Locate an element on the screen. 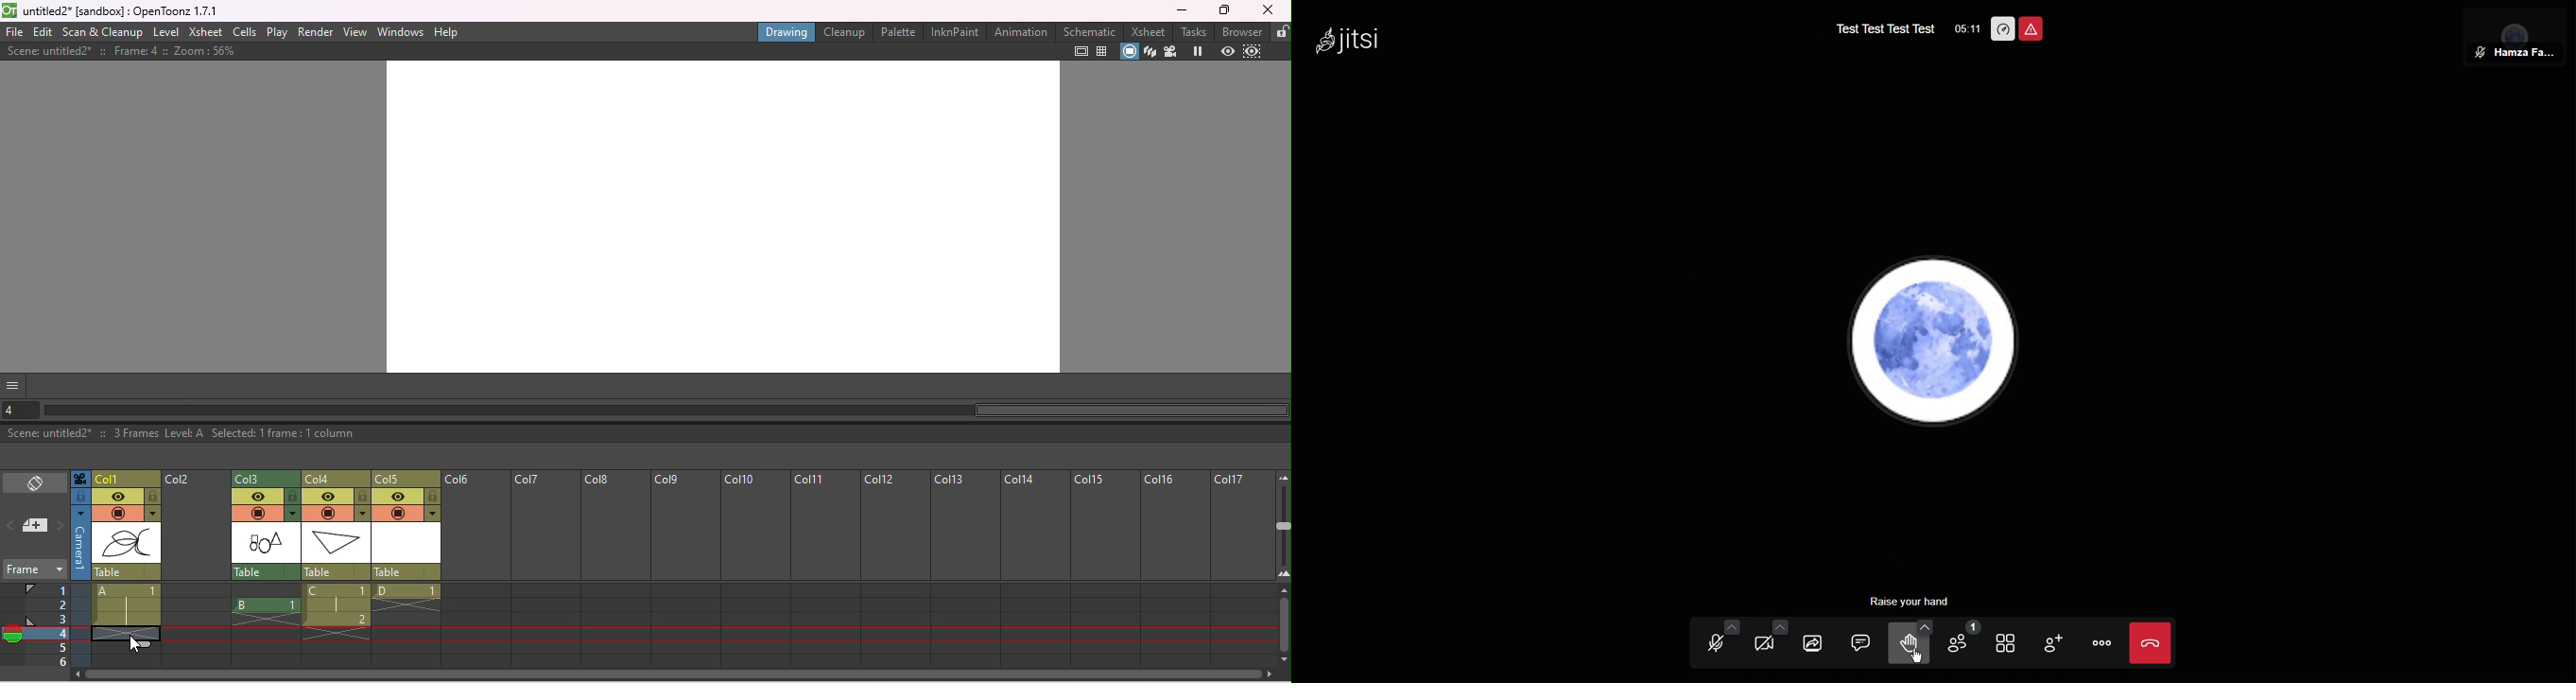  Column 14 is located at coordinates (1035, 569).